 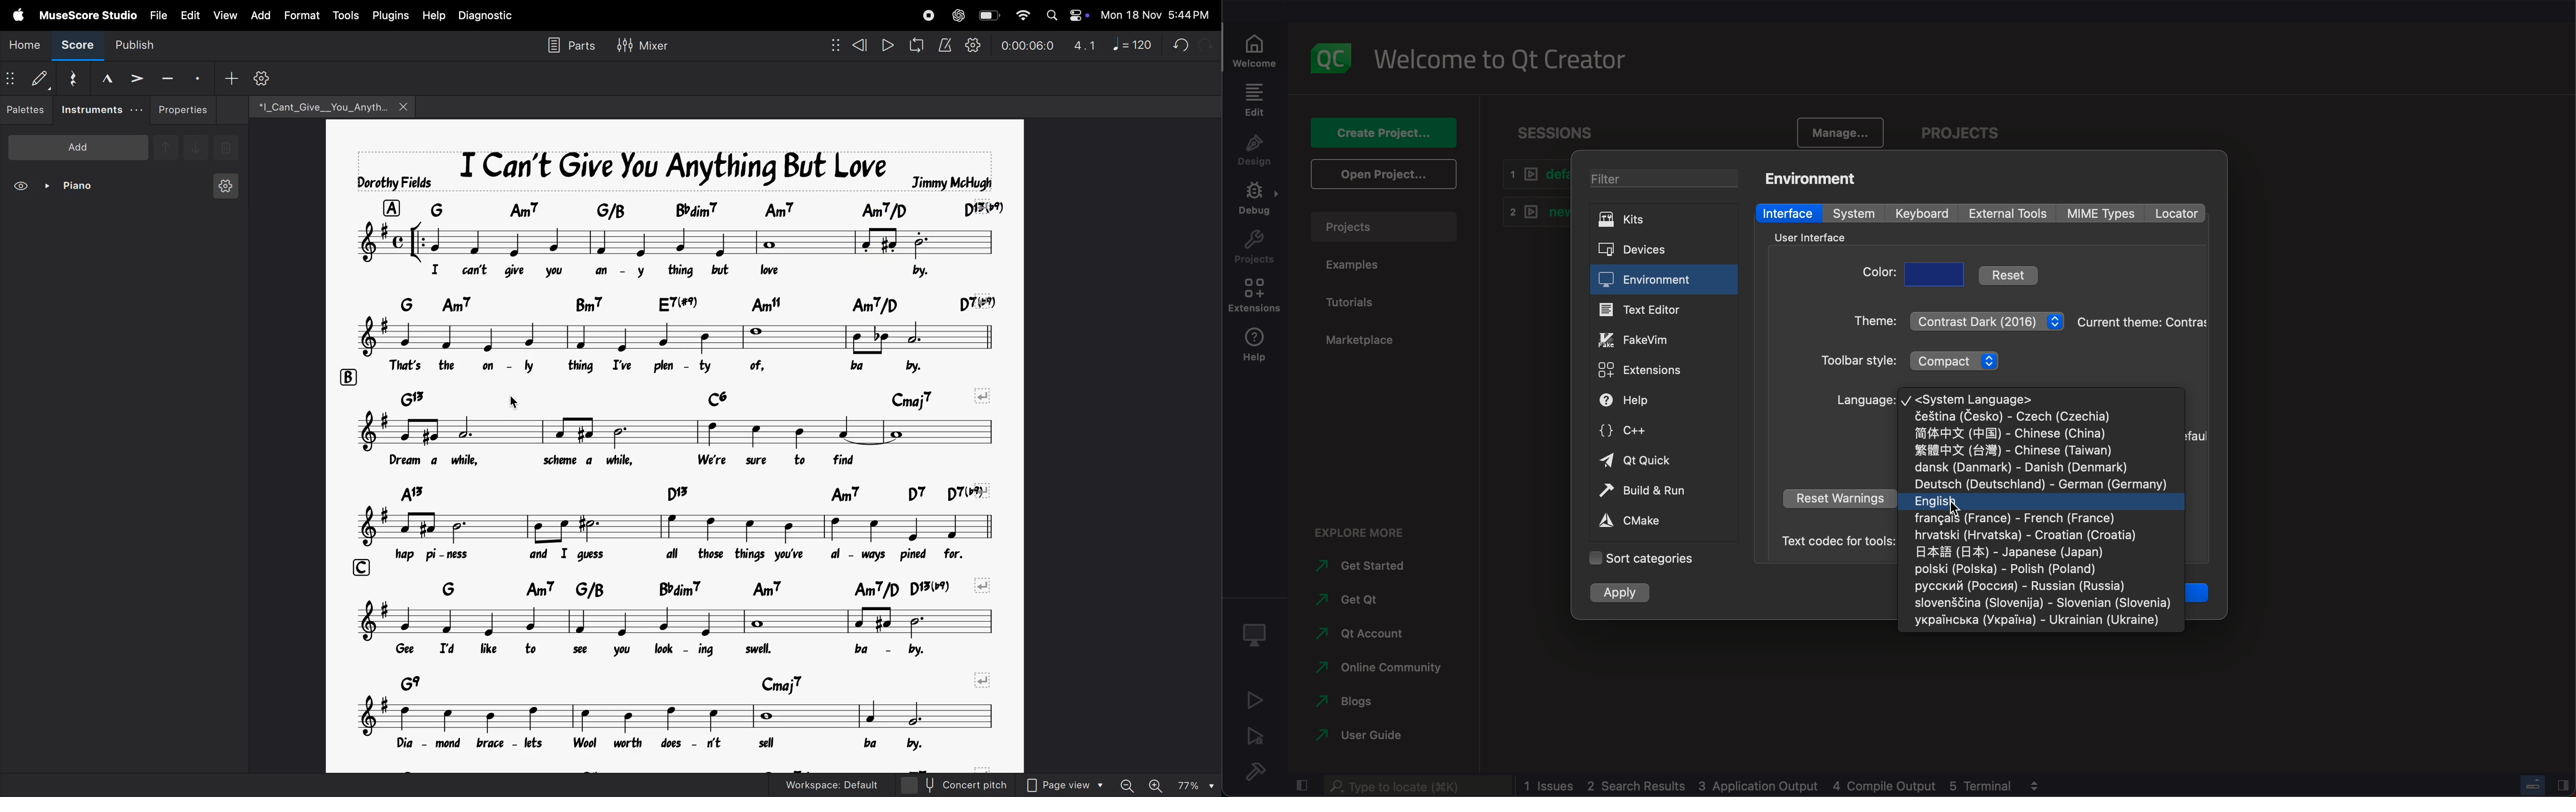 What do you see at coordinates (1936, 274) in the screenshot?
I see `choose color` at bounding box center [1936, 274].